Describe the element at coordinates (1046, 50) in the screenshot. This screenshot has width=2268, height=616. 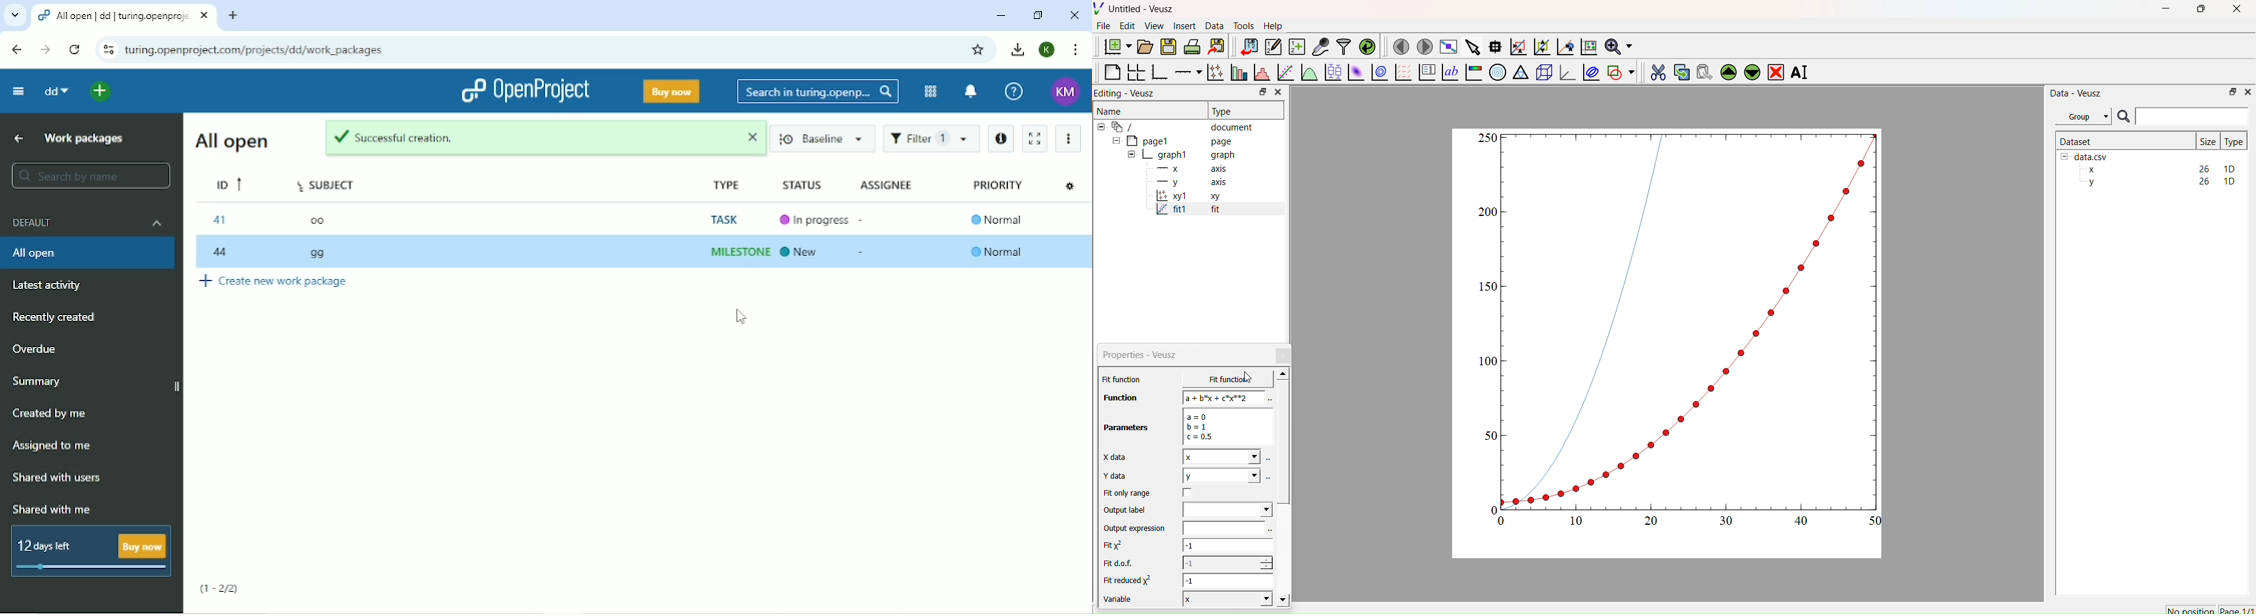
I see `K` at that location.